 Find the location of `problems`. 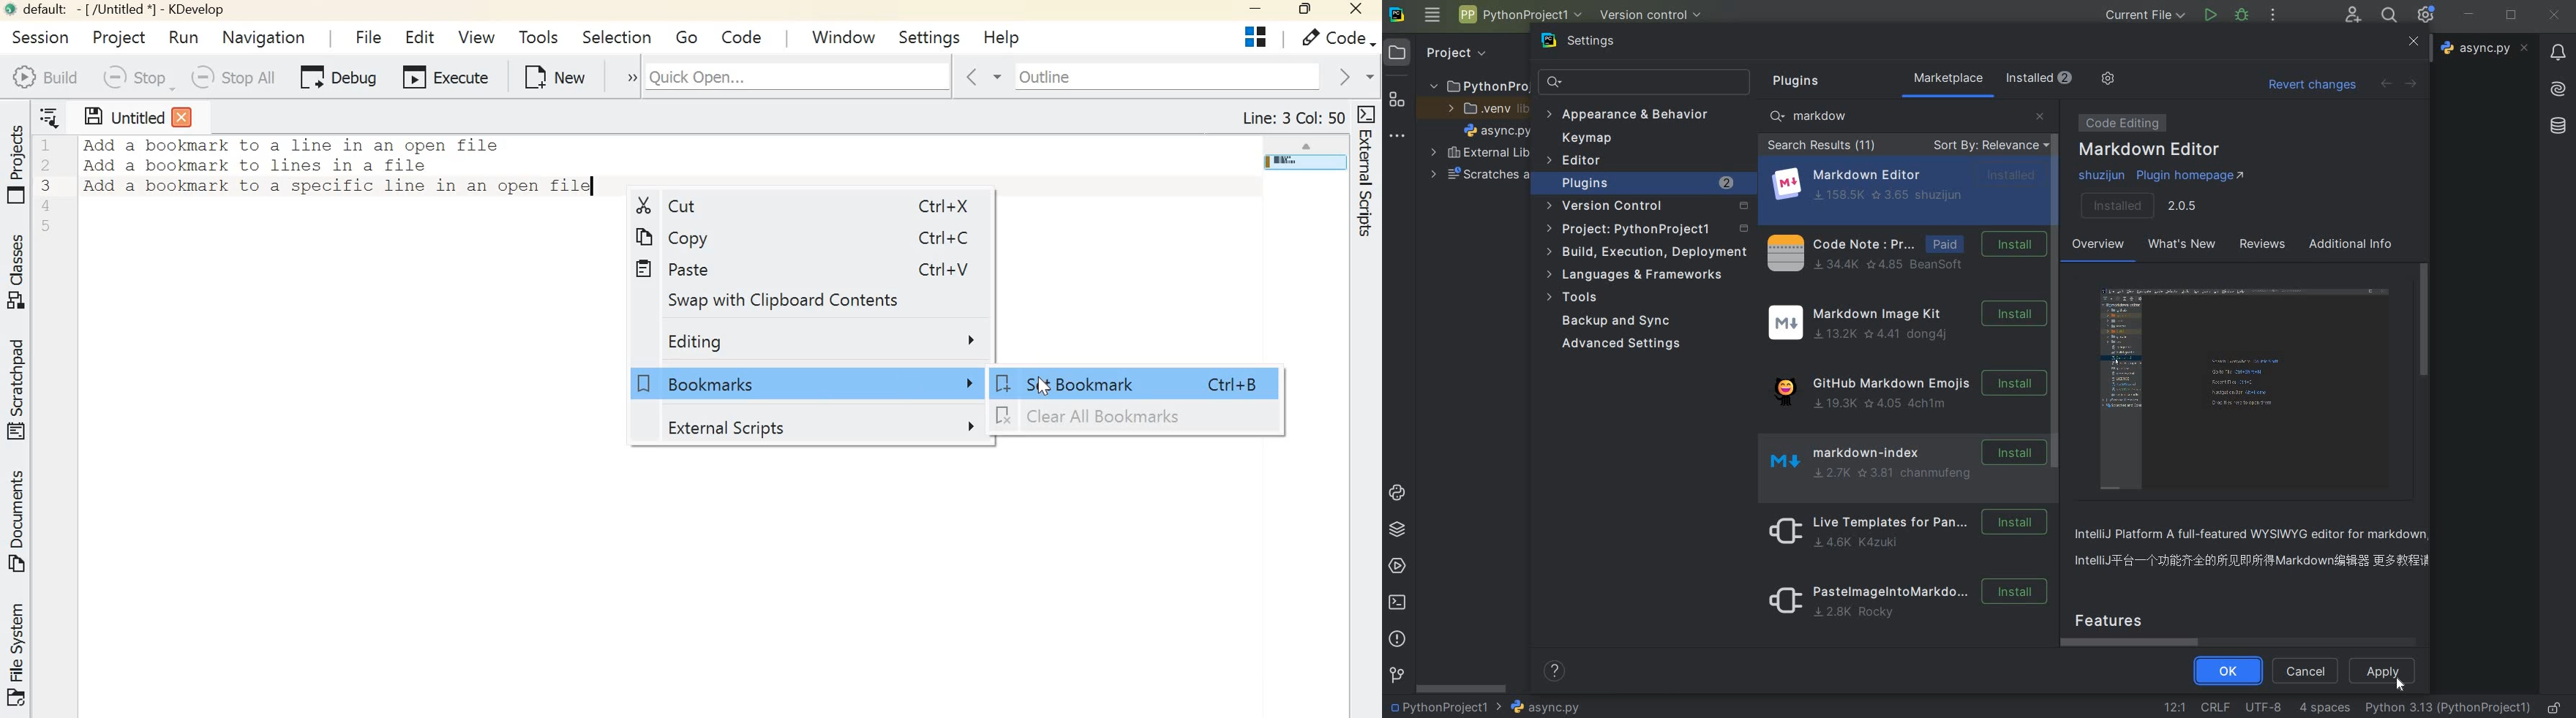

problems is located at coordinates (1397, 639).